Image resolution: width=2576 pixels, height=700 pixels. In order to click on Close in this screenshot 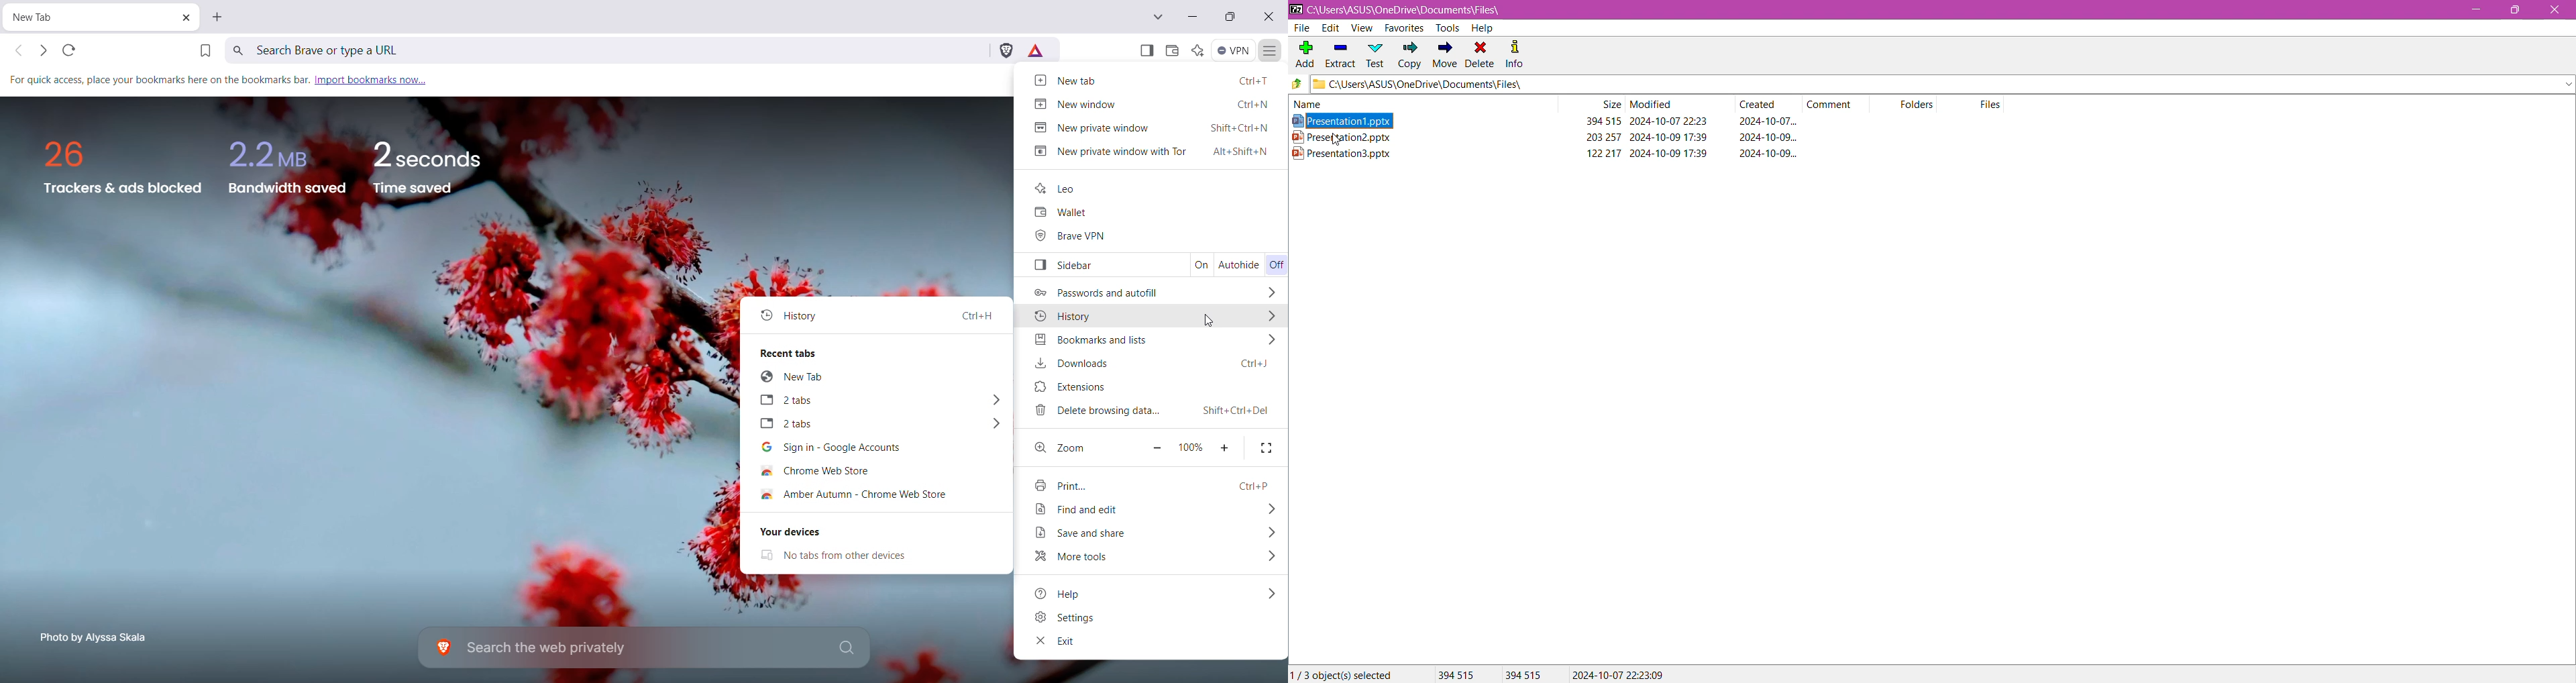, I will do `click(2555, 11)`.